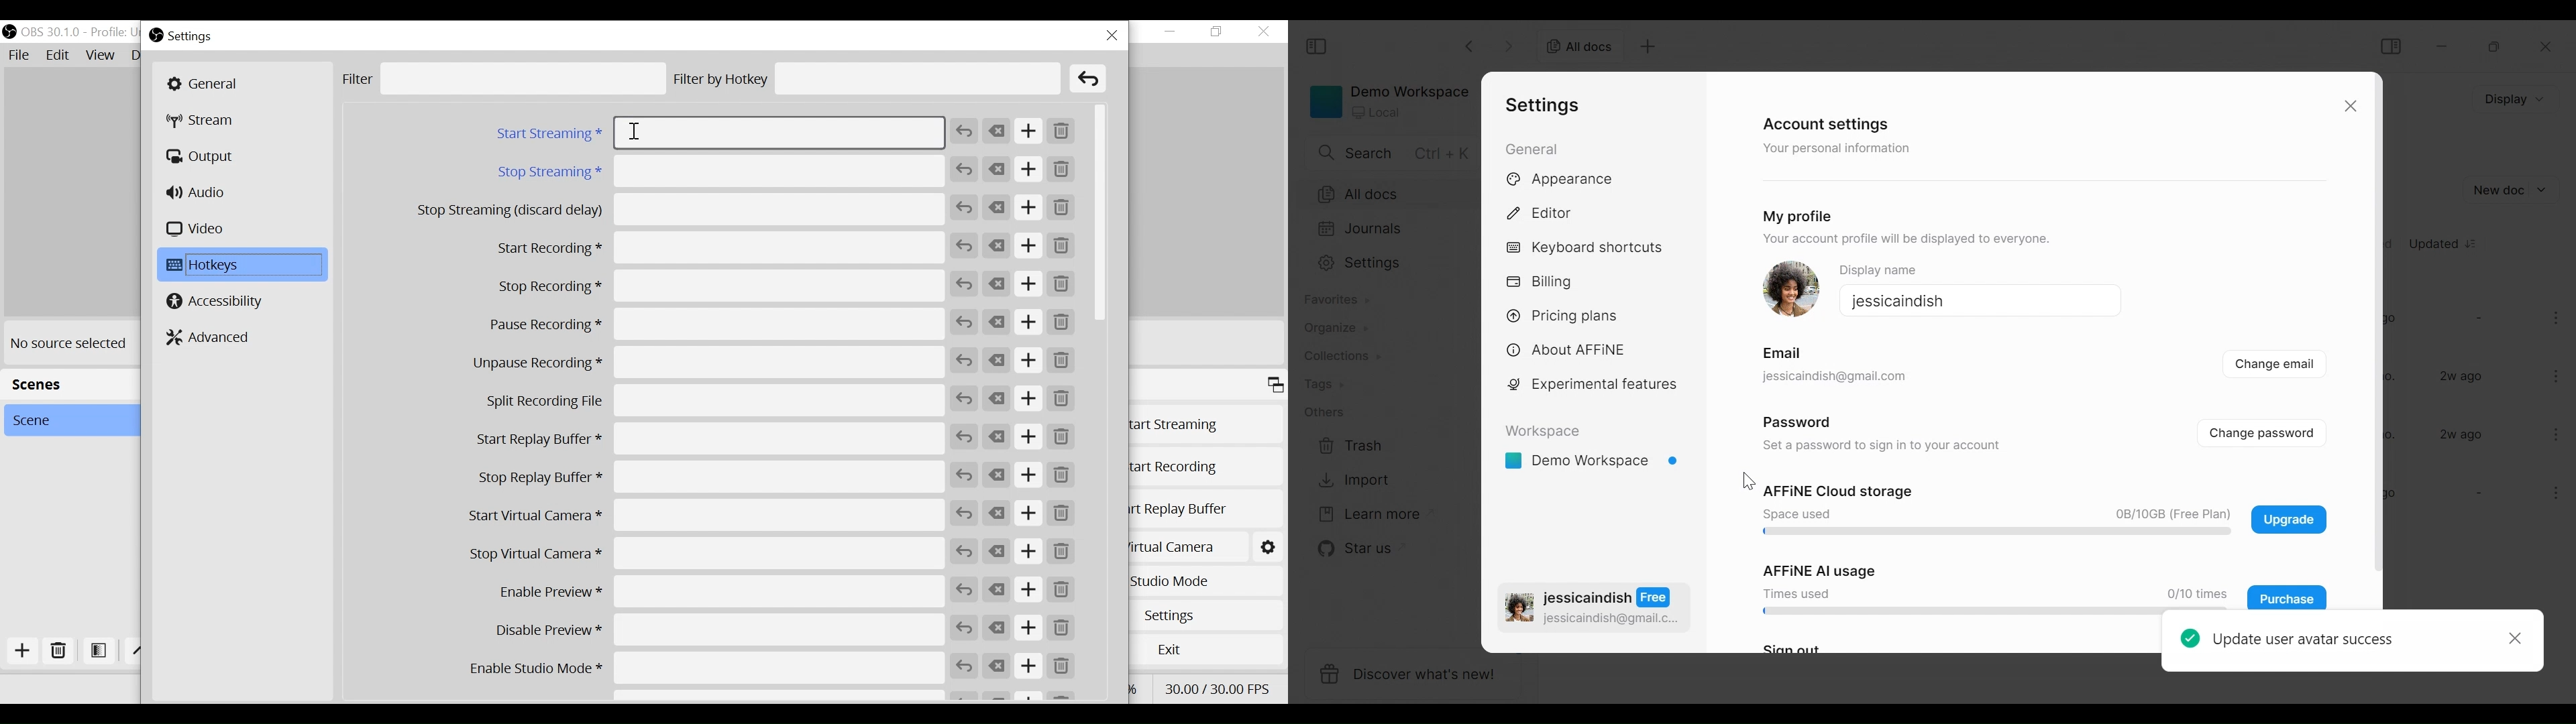 The image size is (2576, 728). What do you see at coordinates (1270, 547) in the screenshot?
I see `Start Virtual Camera Settings` at bounding box center [1270, 547].